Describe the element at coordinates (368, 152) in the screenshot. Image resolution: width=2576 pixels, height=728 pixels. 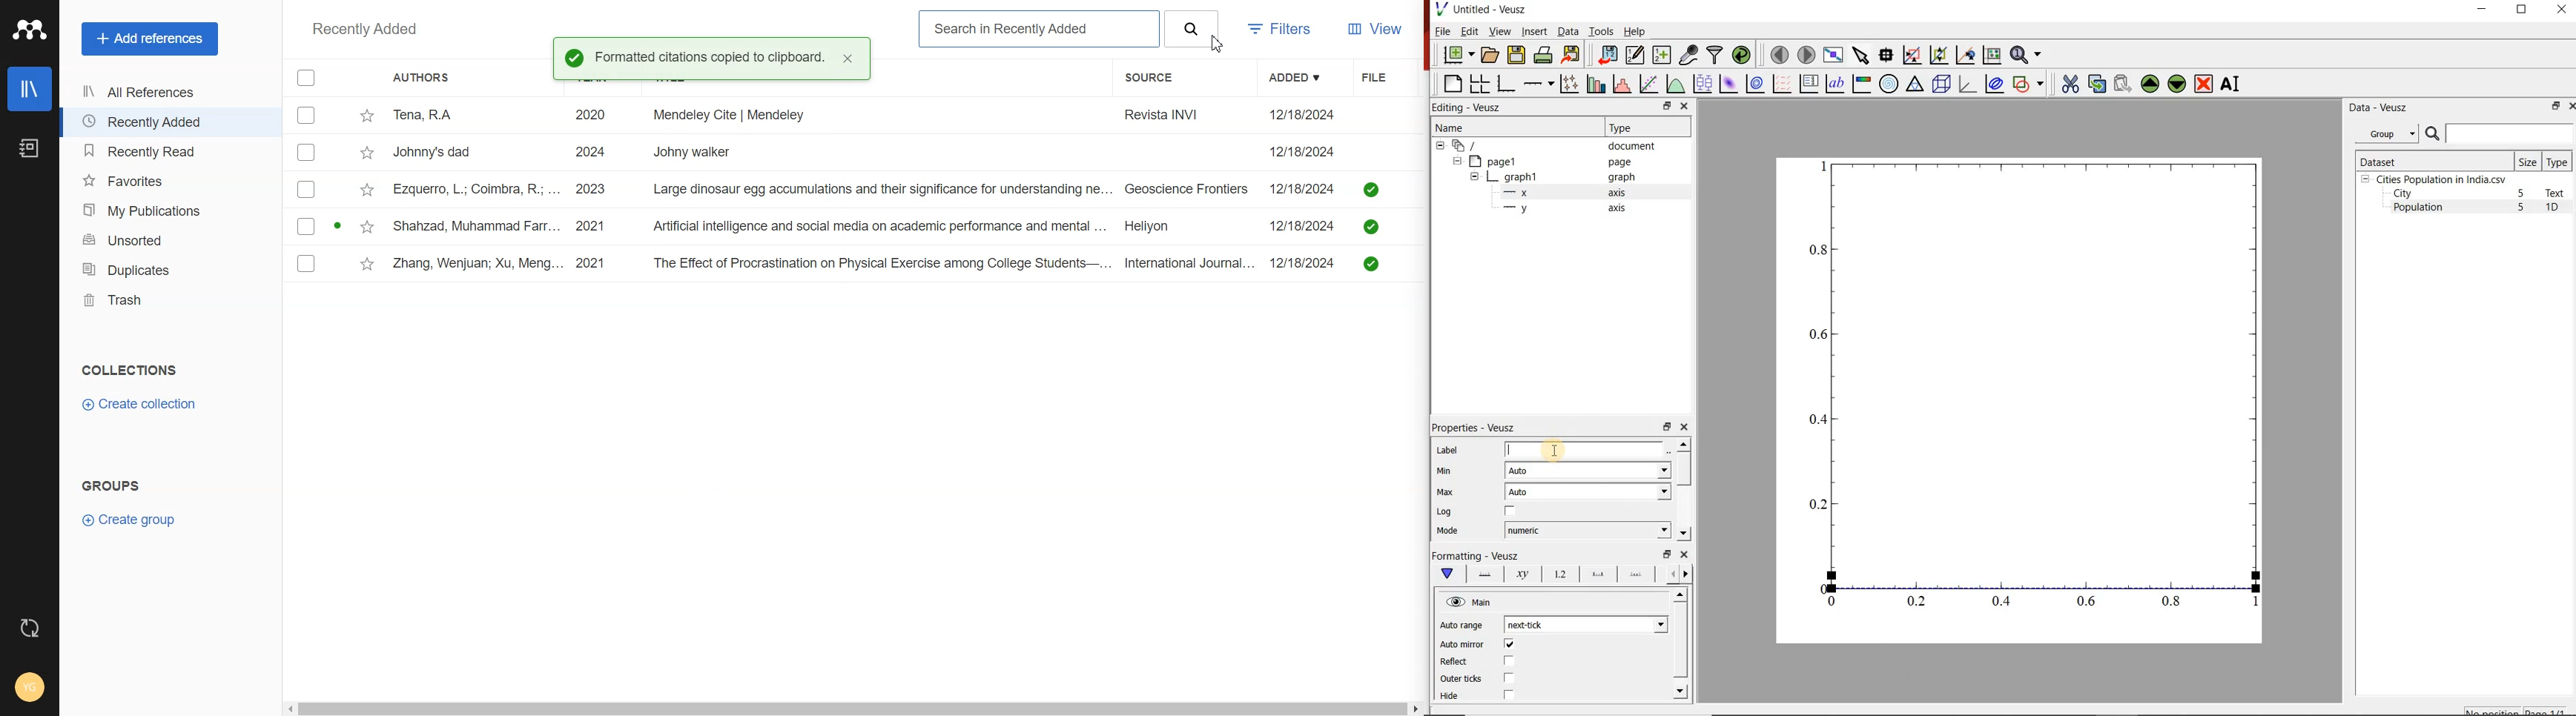
I see `Star` at that location.